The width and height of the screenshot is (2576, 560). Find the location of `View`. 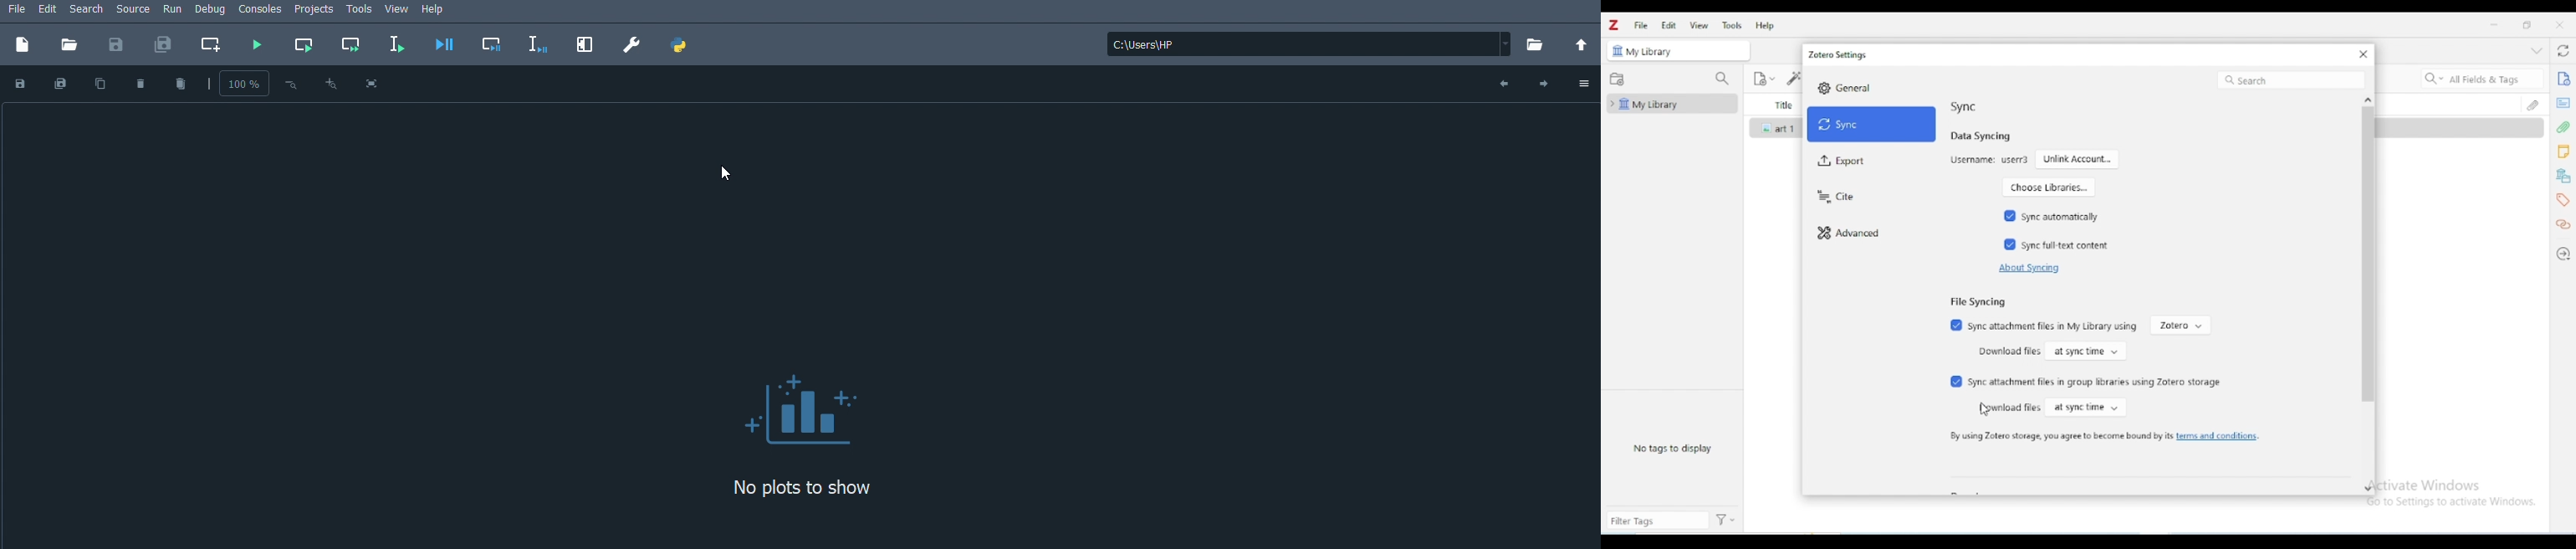

View is located at coordinates (398, 10).